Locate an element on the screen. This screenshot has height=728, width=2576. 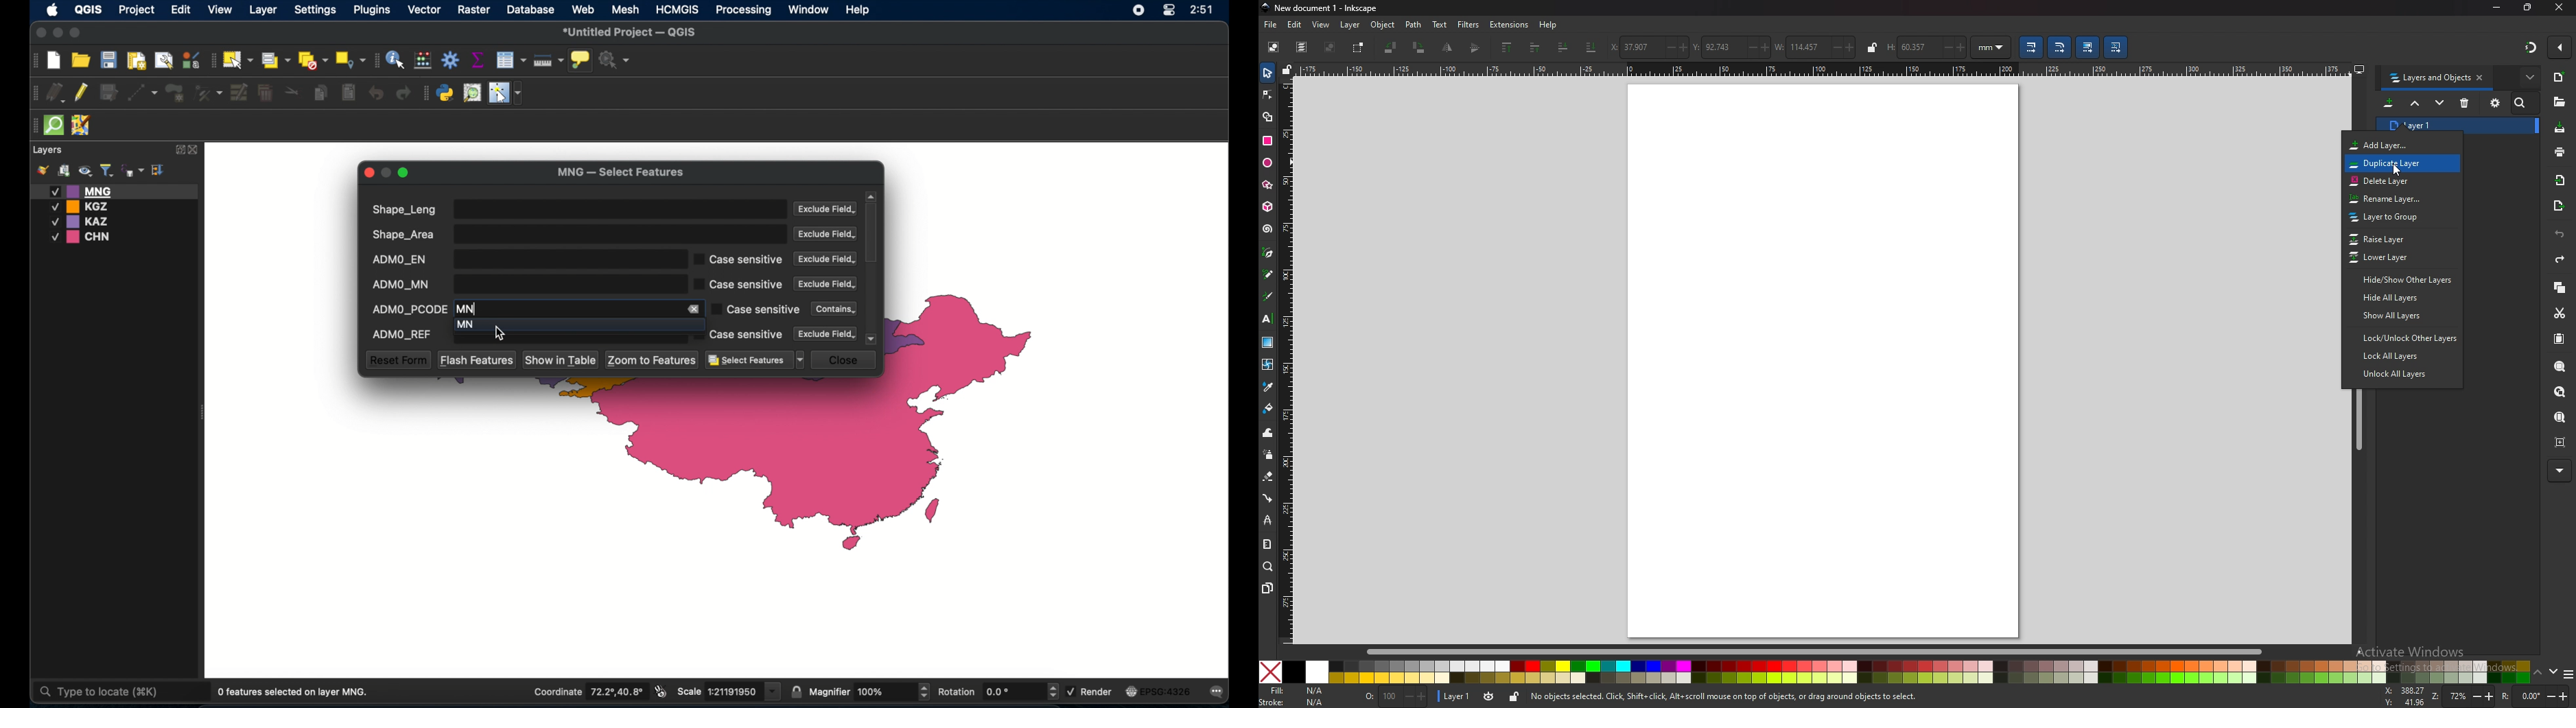
view is located at coordinates (1321, 25).